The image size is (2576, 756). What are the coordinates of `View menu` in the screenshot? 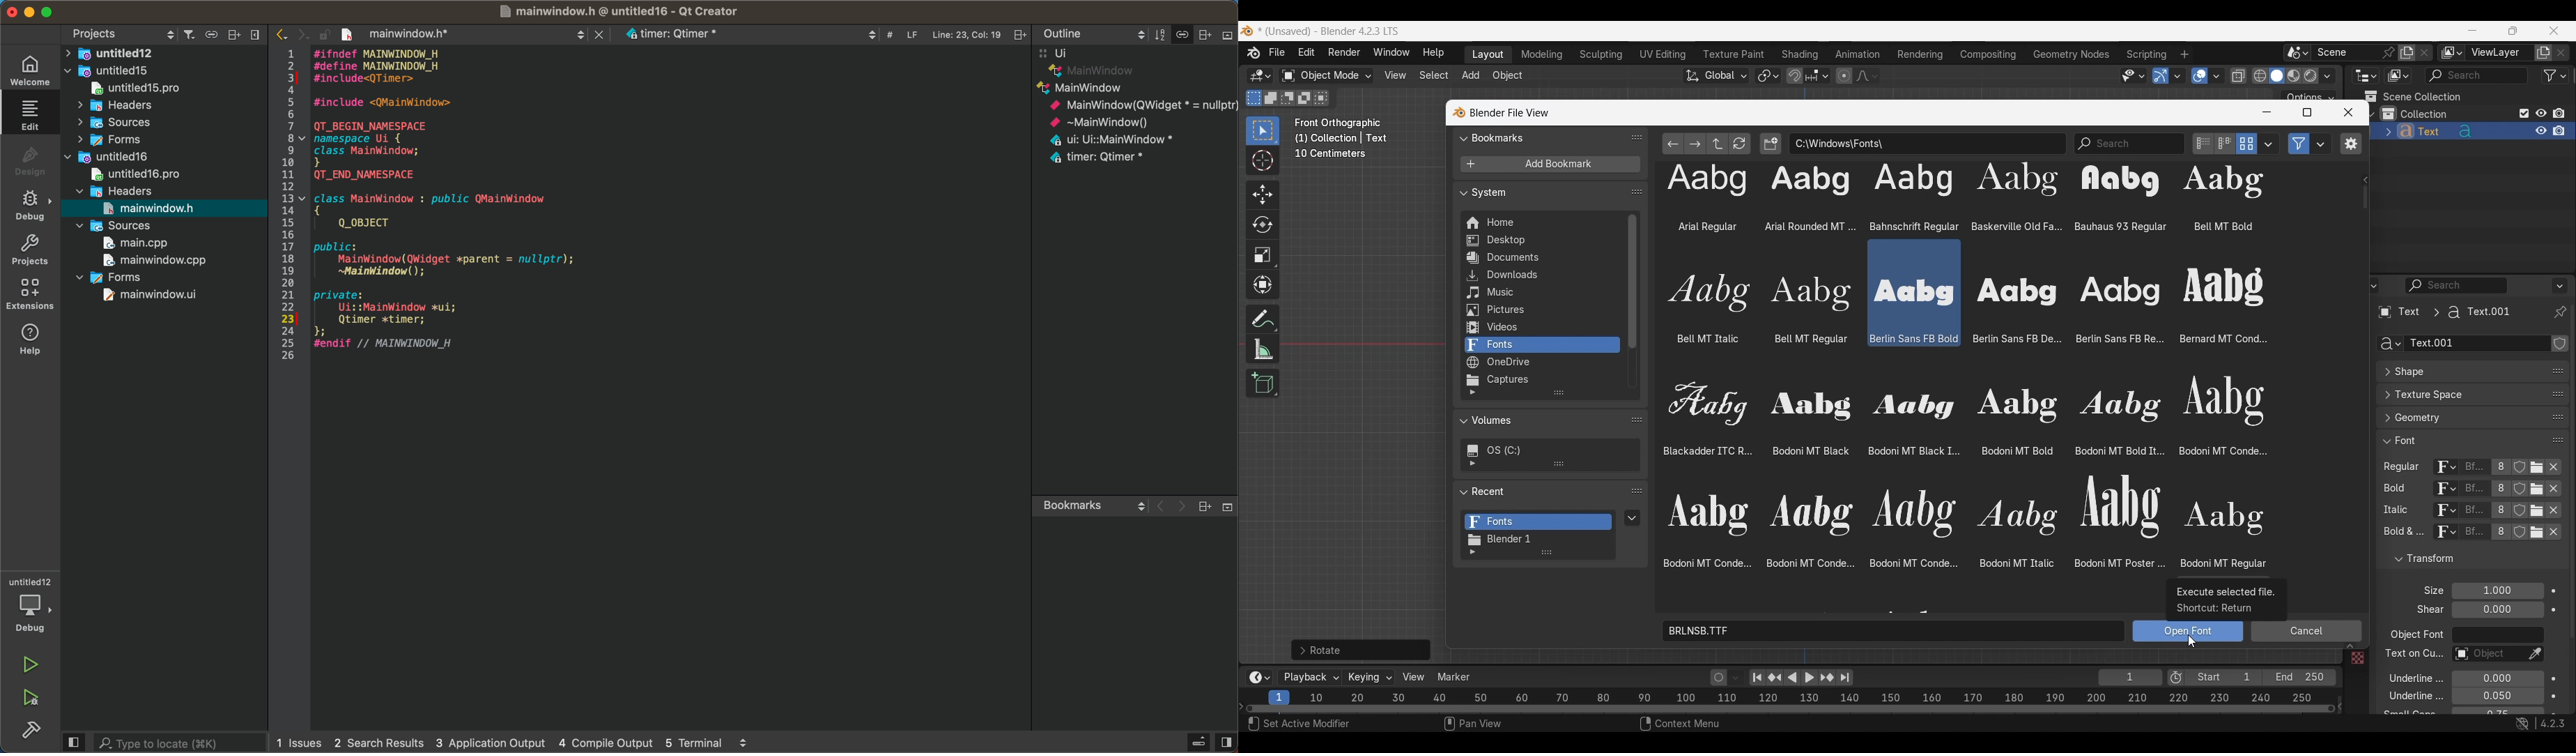 It's located at (1394, 75).